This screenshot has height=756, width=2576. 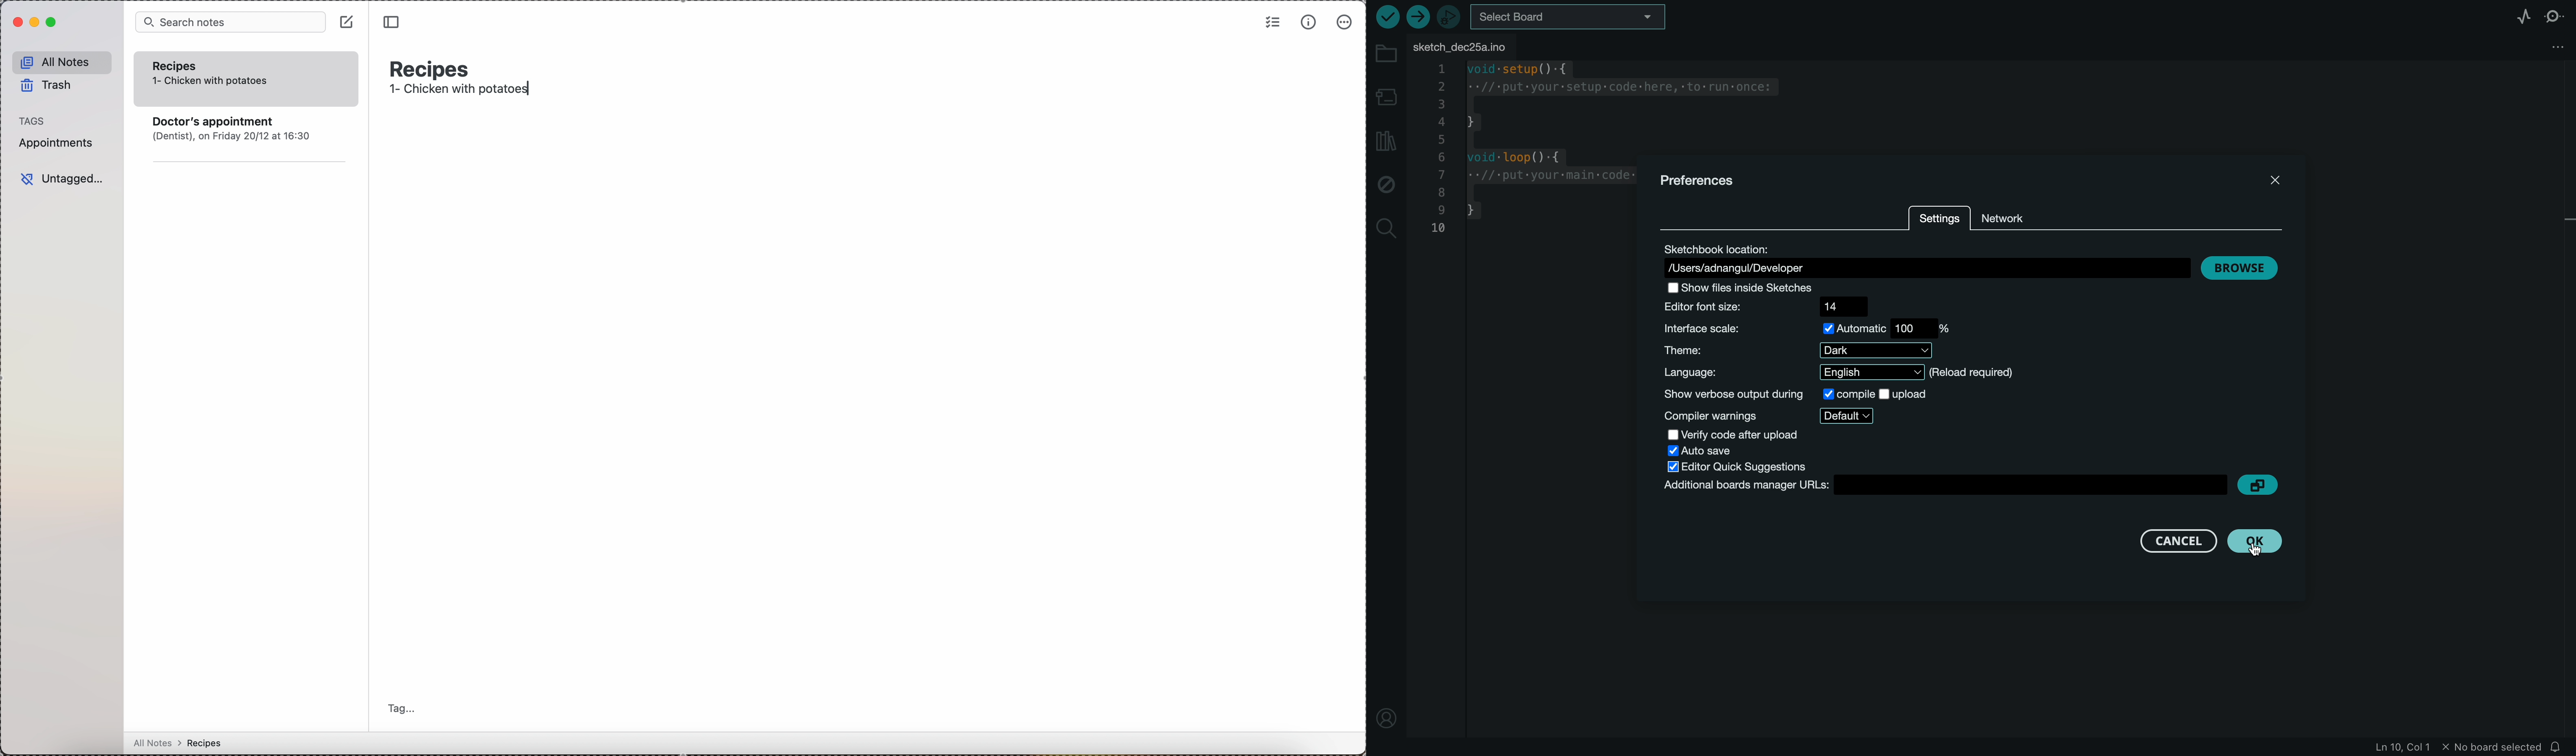 I want to click on close simplenote, so click(x=16, y=23).